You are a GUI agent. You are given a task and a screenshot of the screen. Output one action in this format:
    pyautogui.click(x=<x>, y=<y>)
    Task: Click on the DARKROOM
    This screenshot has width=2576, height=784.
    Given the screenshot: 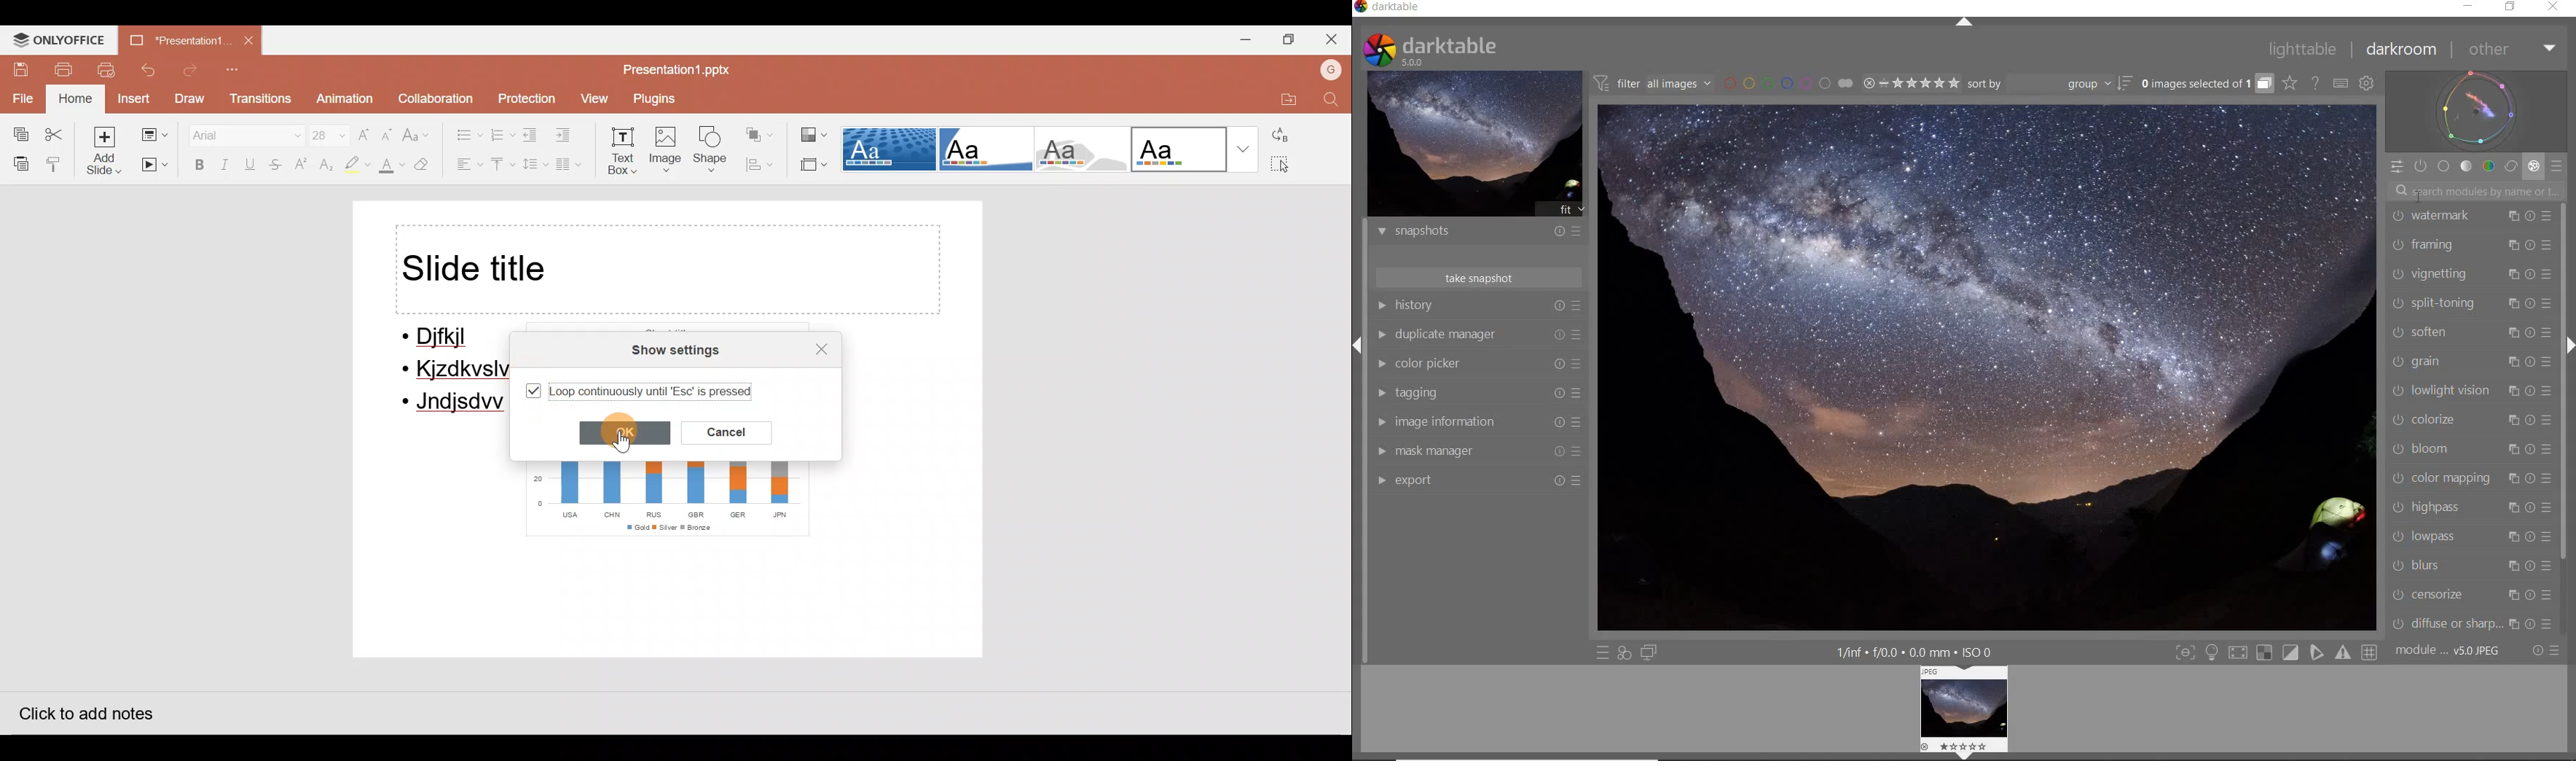 What is the action you would take?
    pyautogui.click(x=2407, y=49)
    